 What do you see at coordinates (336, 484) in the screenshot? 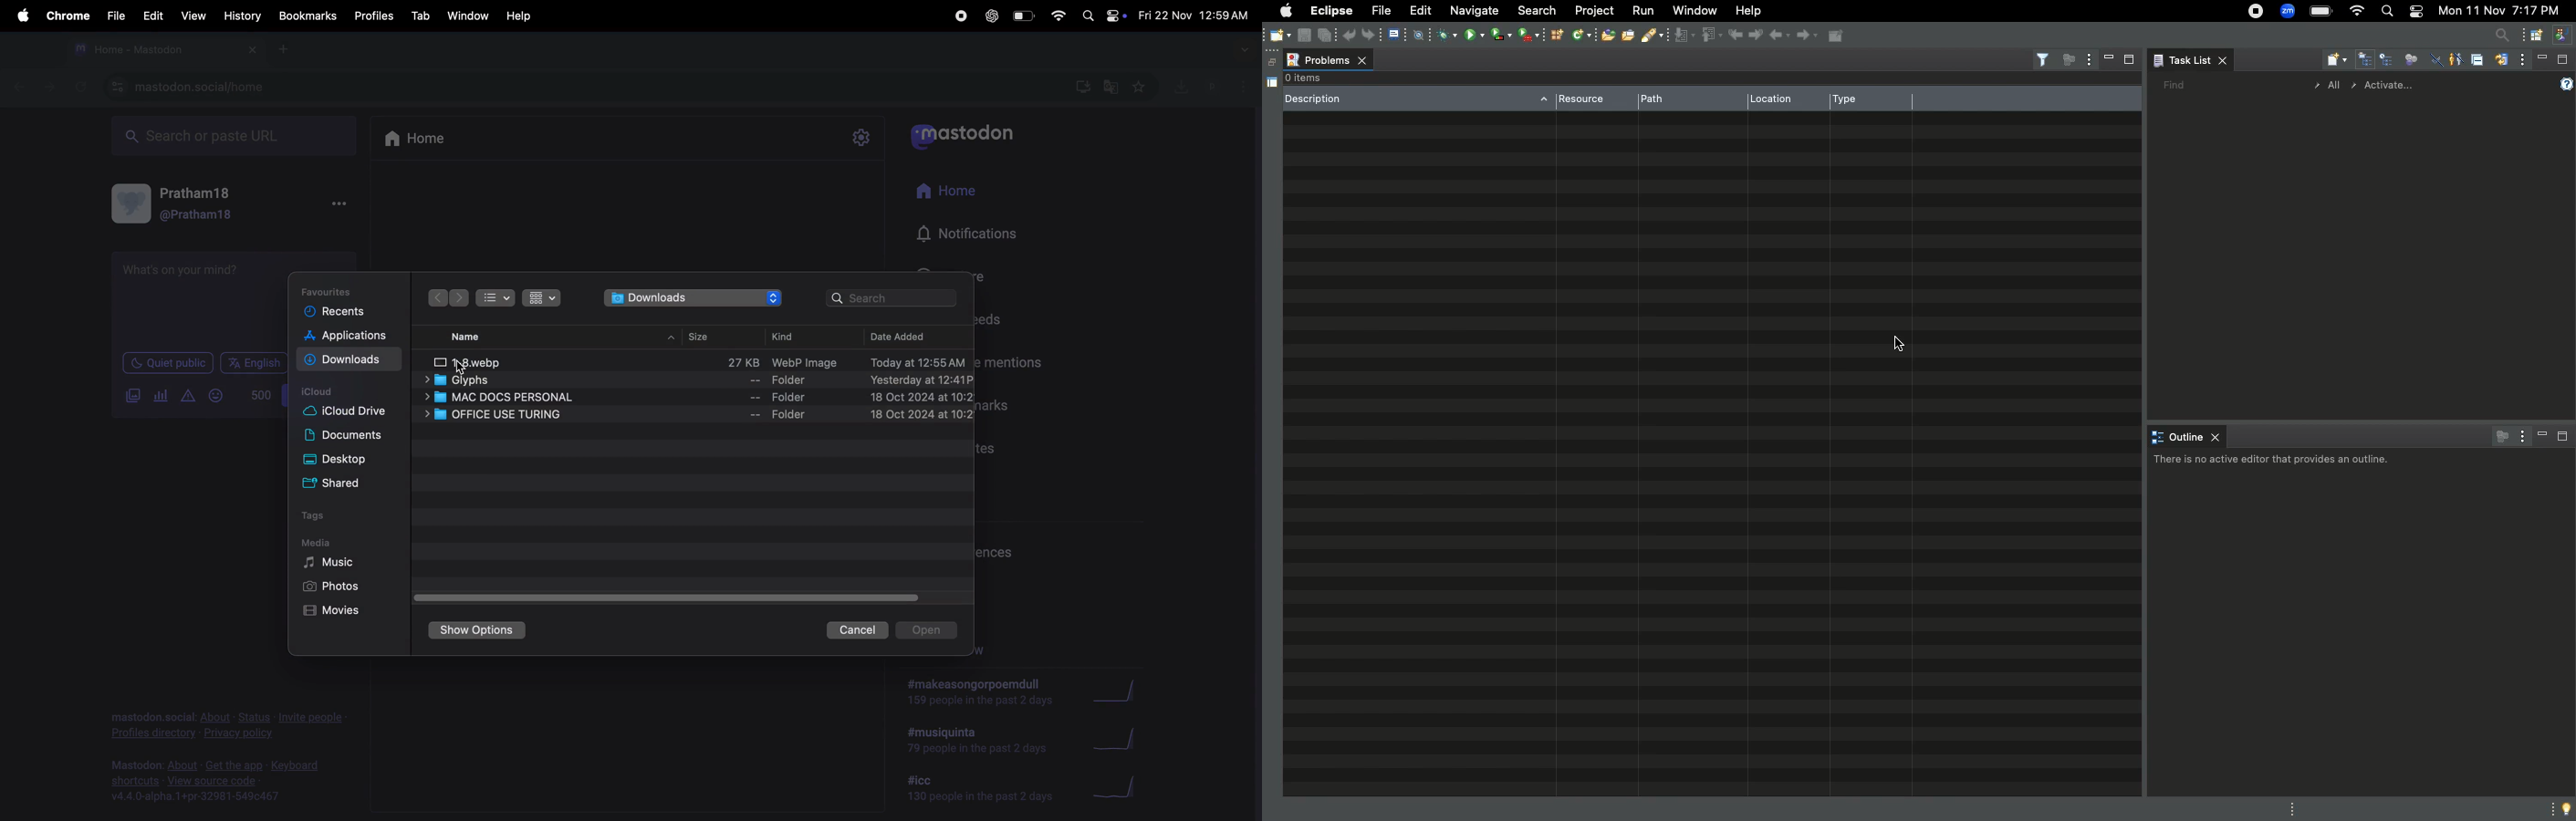
I see `shared` at bounding box center [336, 484].